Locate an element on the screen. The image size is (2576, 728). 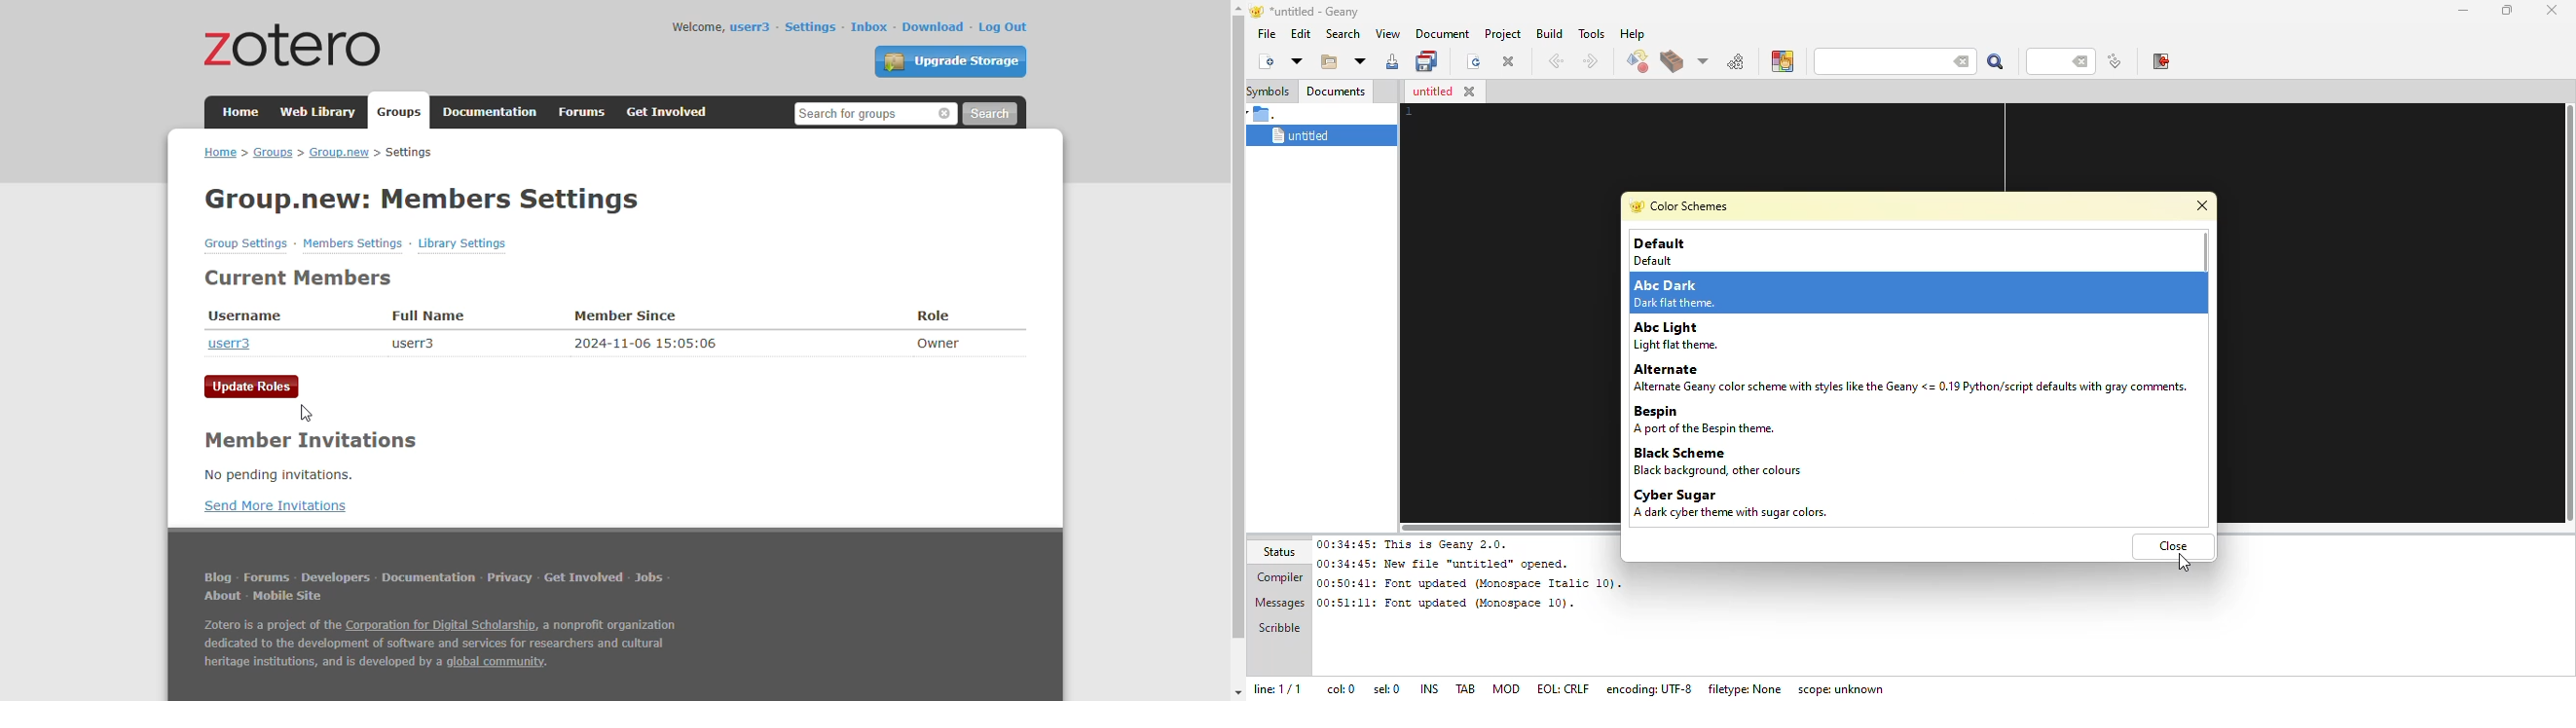
horizontal scroll bar is located at coordinates (1506, 521).